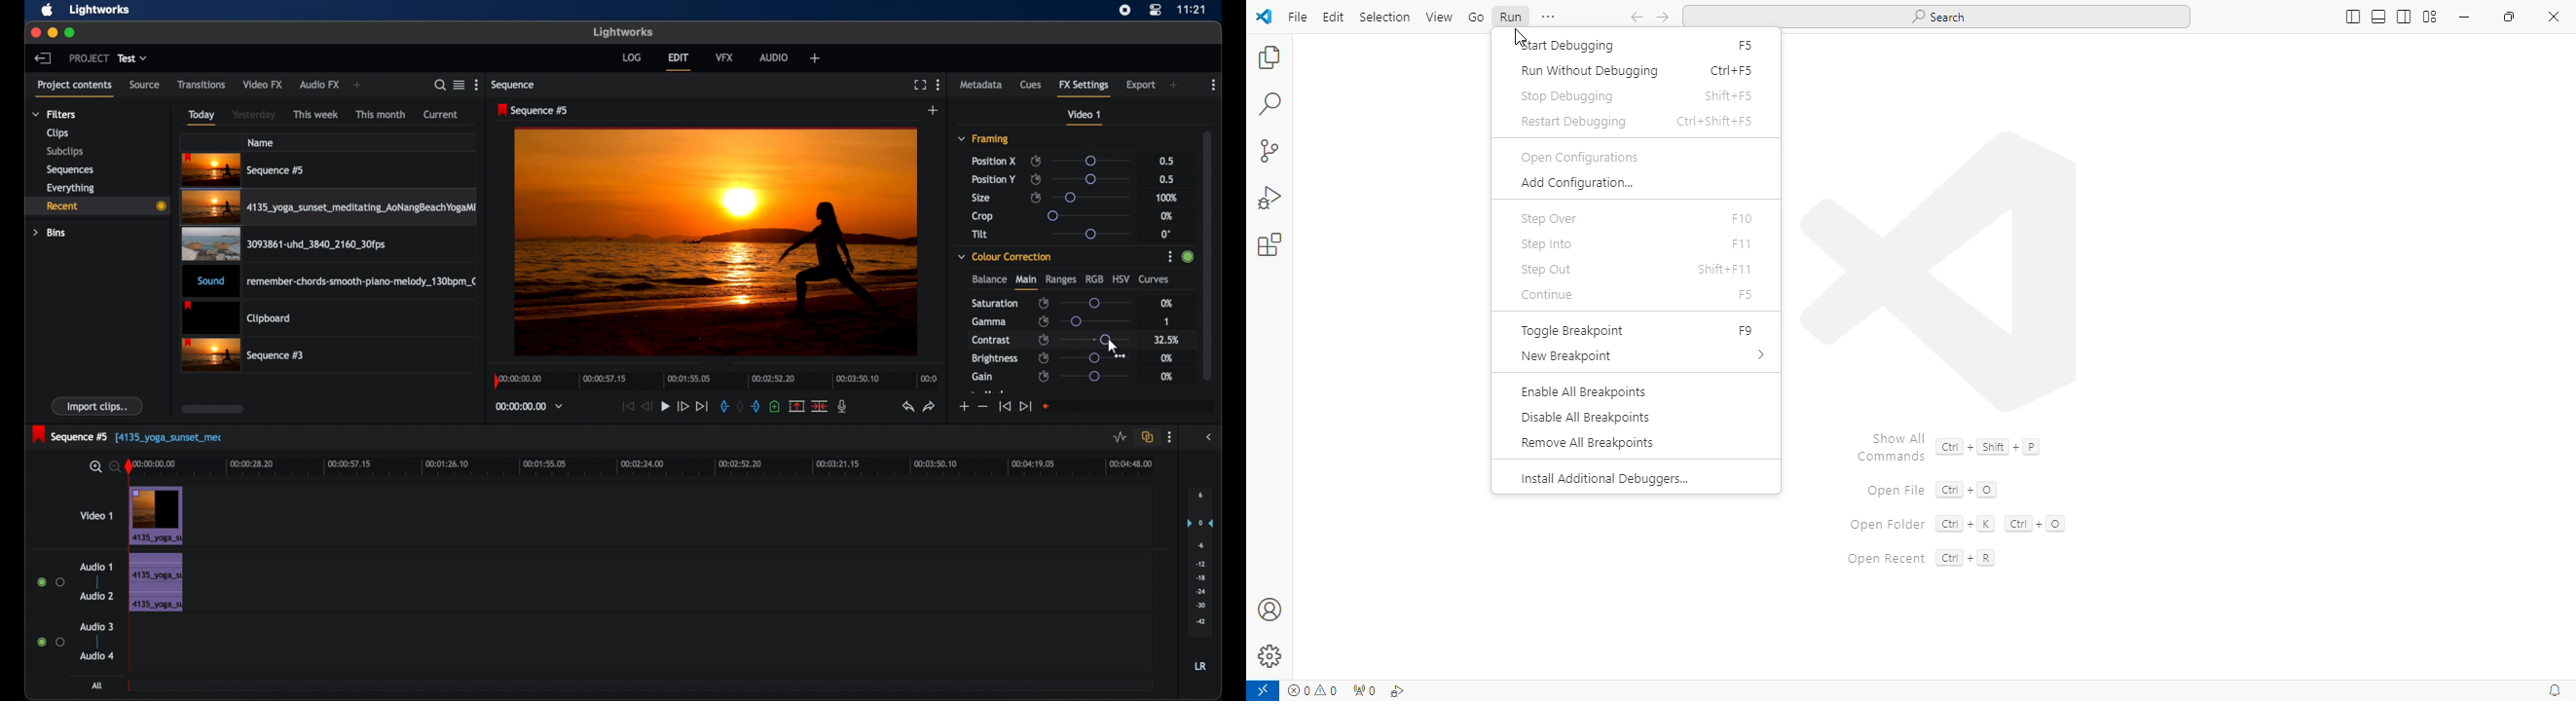  What do you see at coordinates (1269, 56) in the screenshot?
I see `explorer` at bounding box center [1269, 56].